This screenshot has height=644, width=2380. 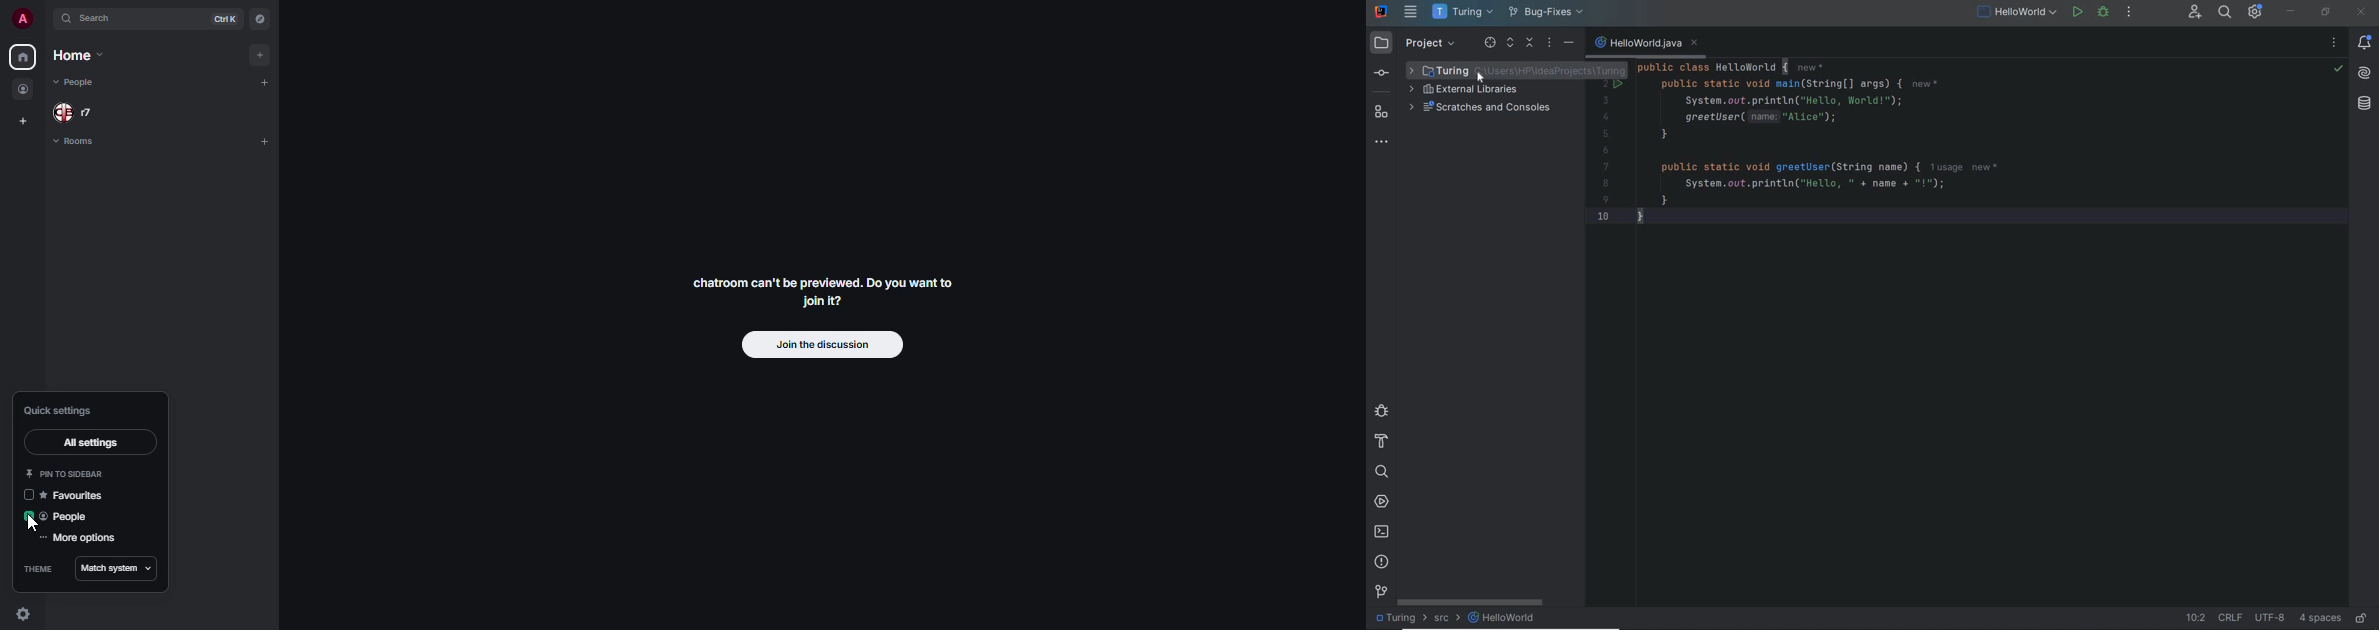 I want to click on add, so click(x=266, y=54).